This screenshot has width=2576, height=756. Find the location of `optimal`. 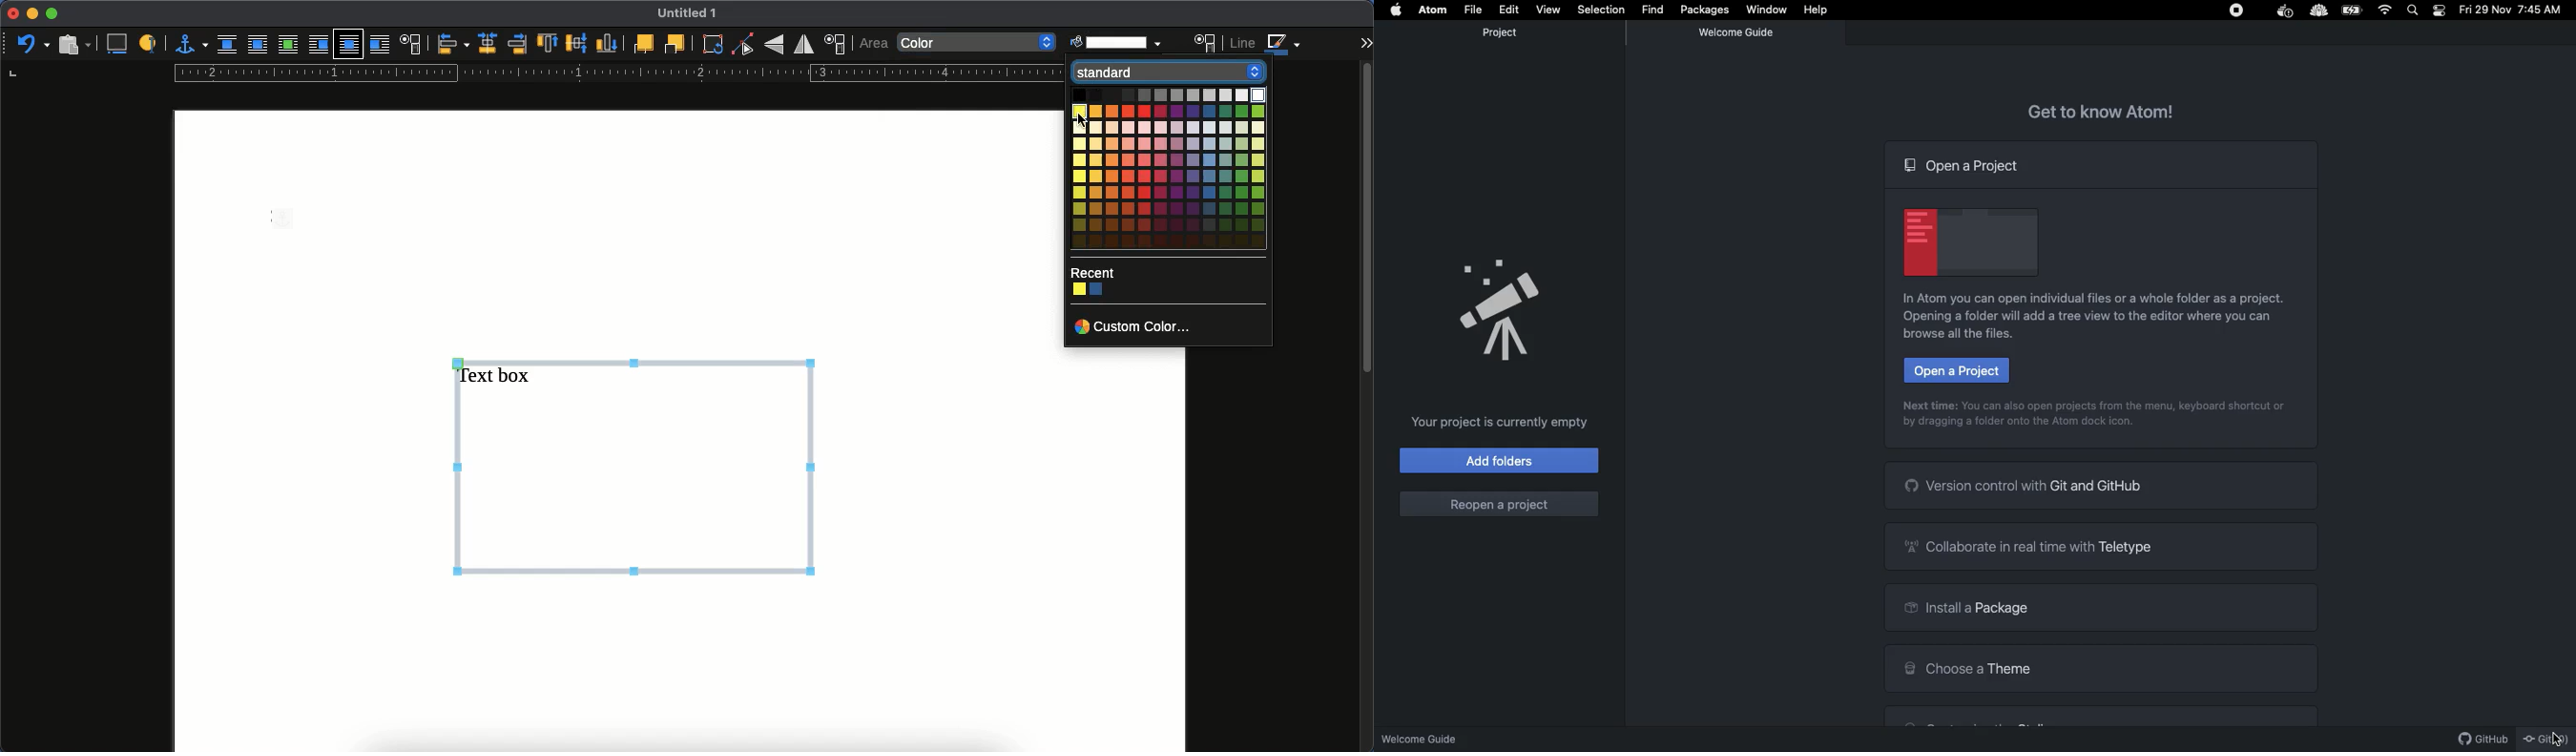

optimal is located at coordinates (287, 46).